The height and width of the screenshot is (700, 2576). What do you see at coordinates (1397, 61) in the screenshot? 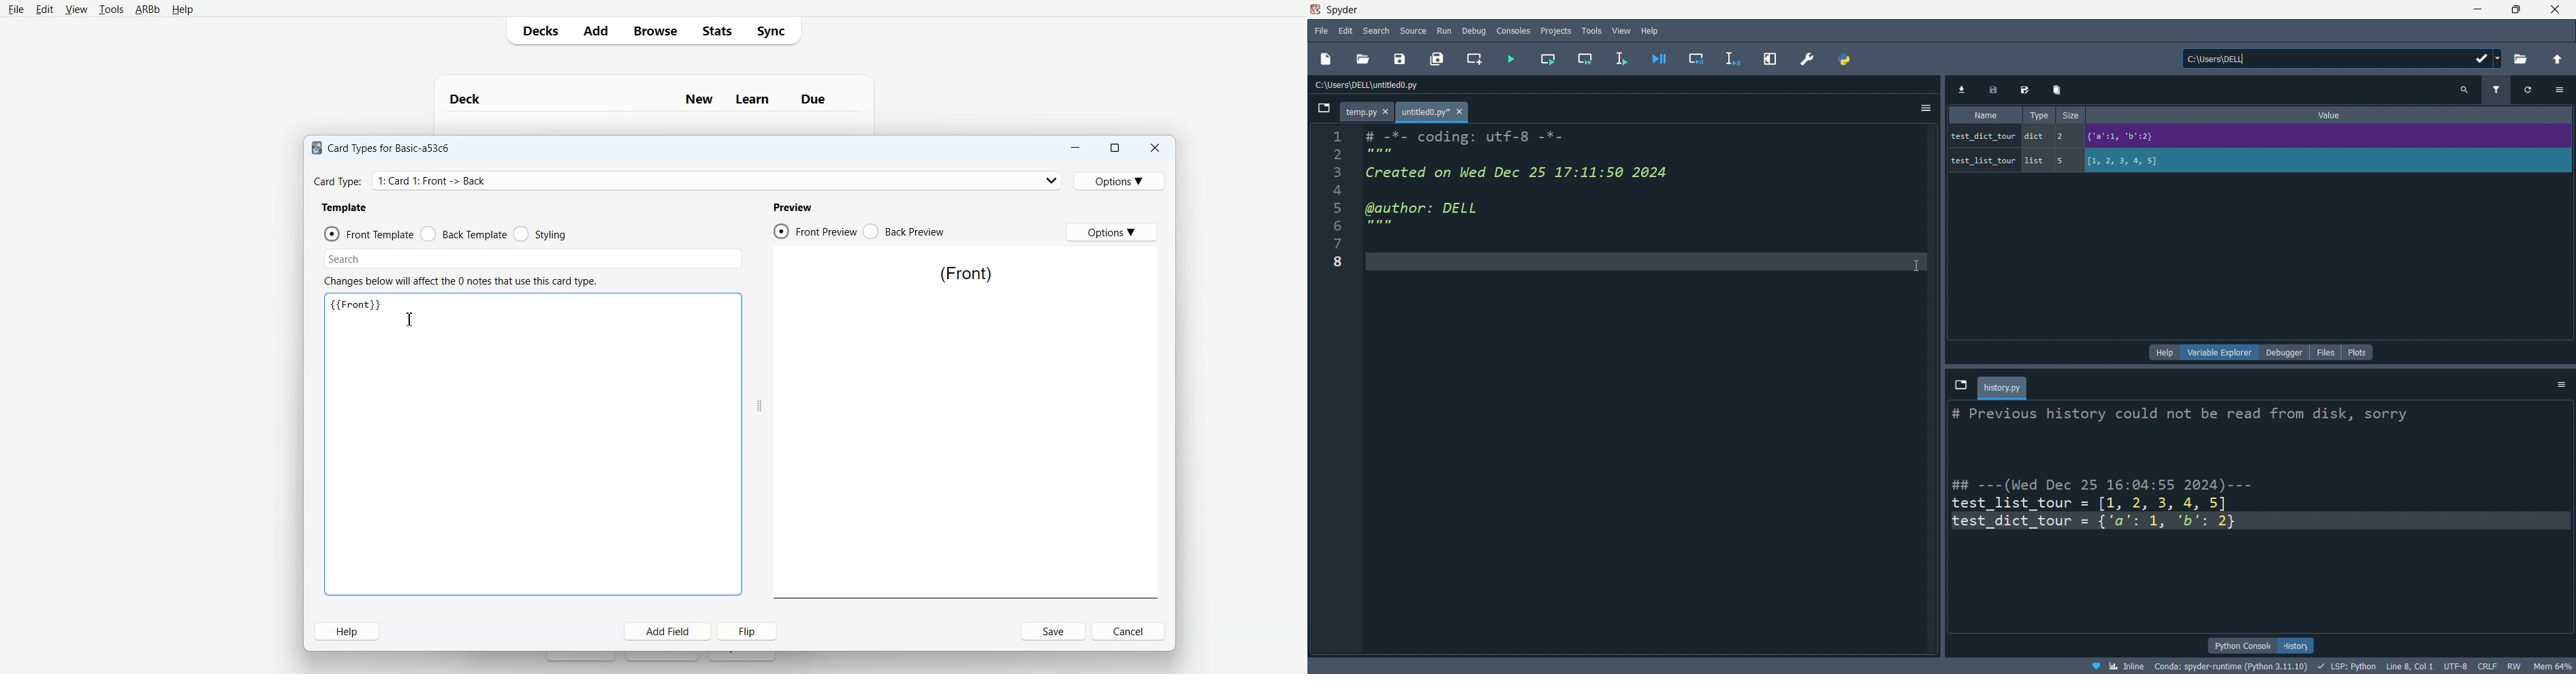
I see `save` at bounding box center [1397, 61].